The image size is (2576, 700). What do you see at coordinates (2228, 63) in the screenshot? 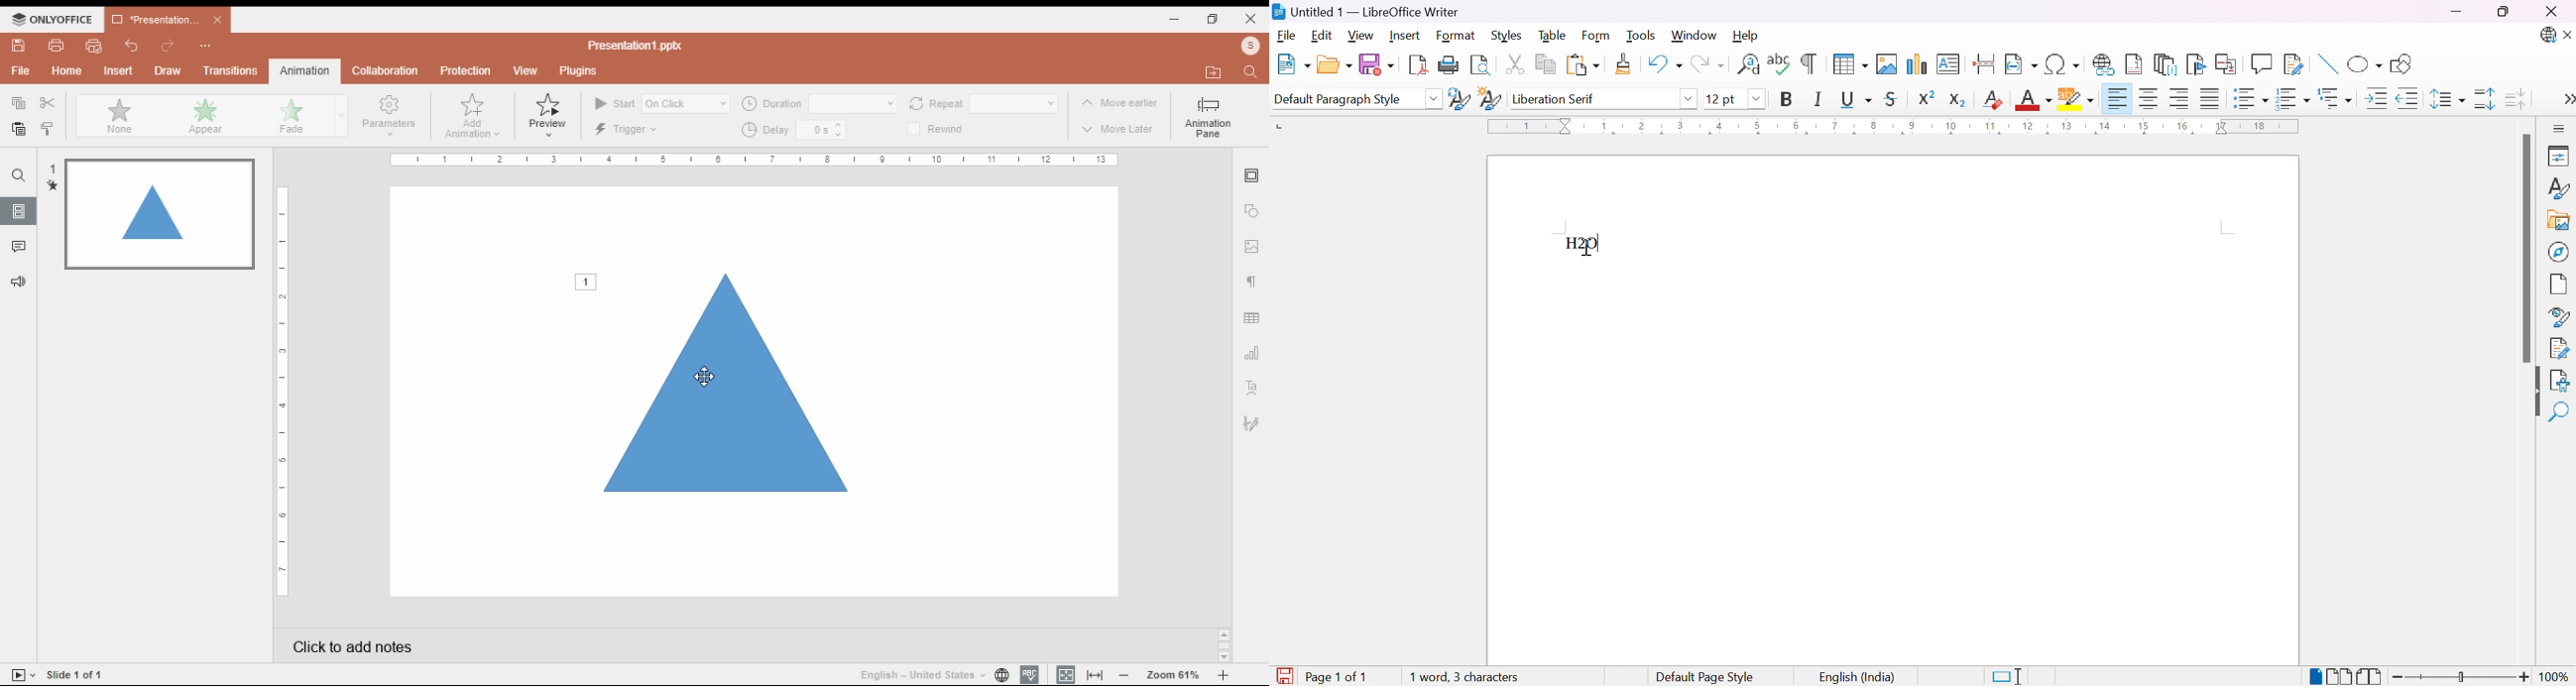
I see `Insert cross-reference` at bounding box center [2228, 63].